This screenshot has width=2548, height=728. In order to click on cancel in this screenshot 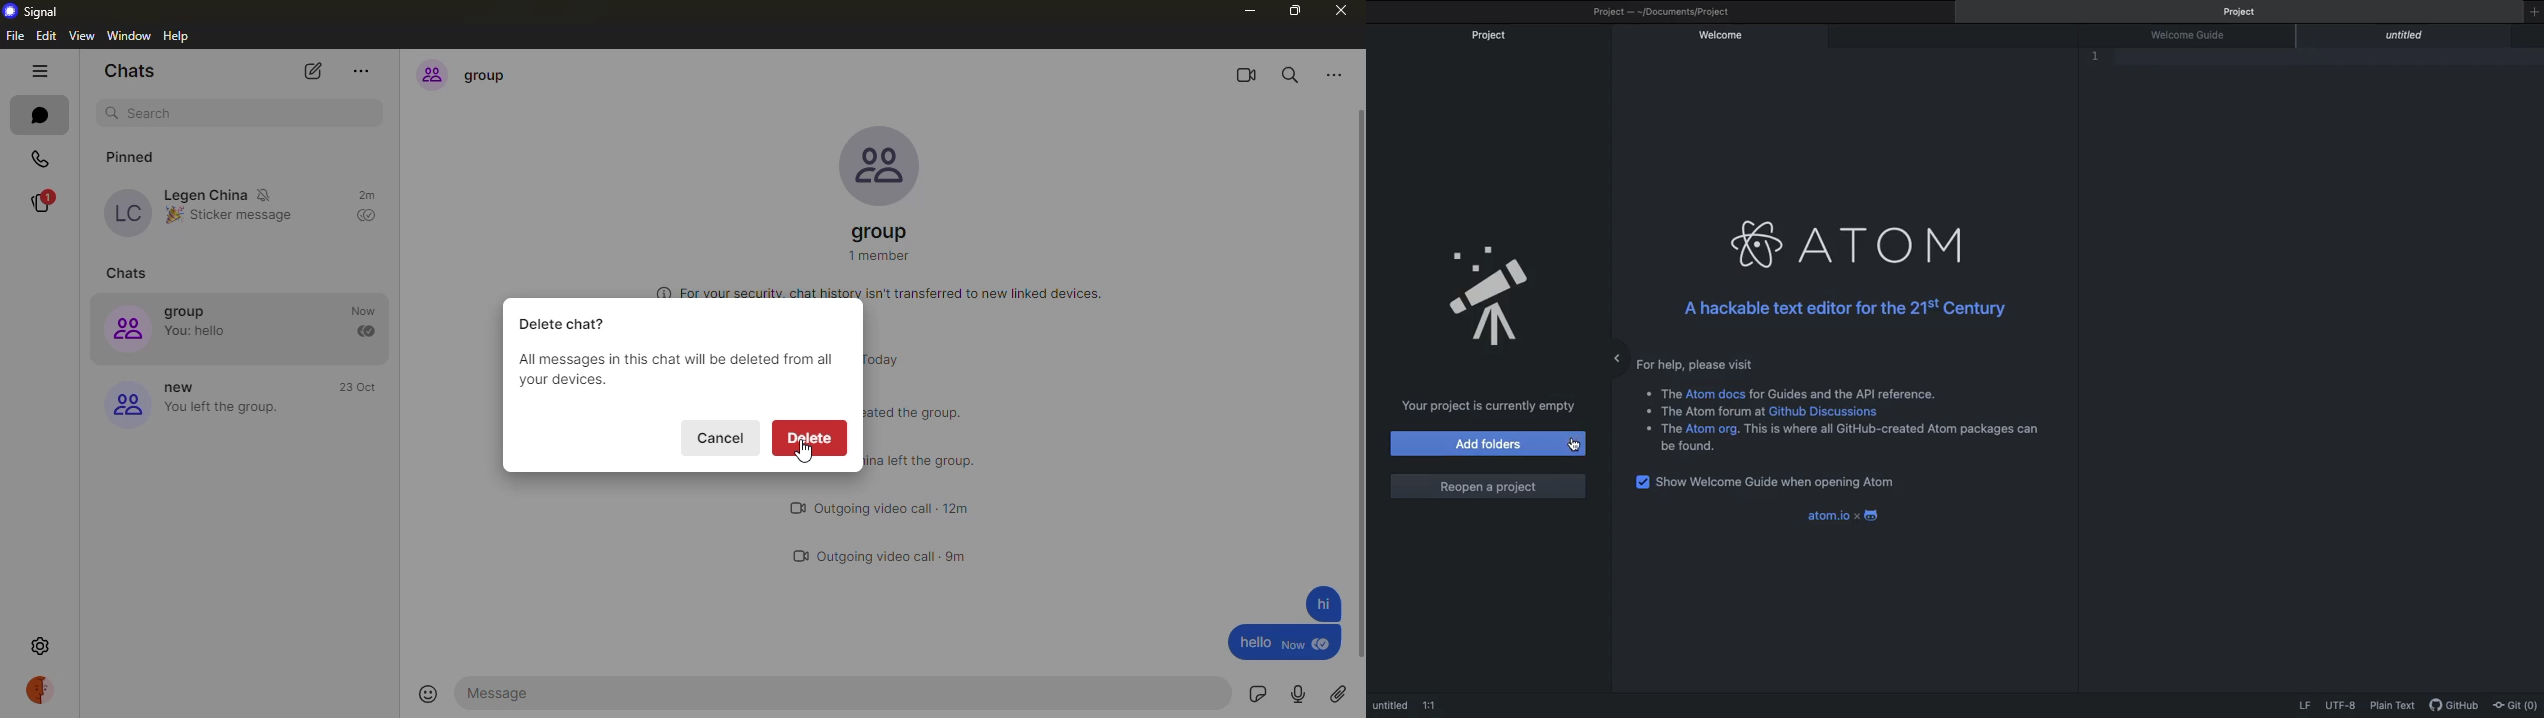, I will do `click(722, 440)`.